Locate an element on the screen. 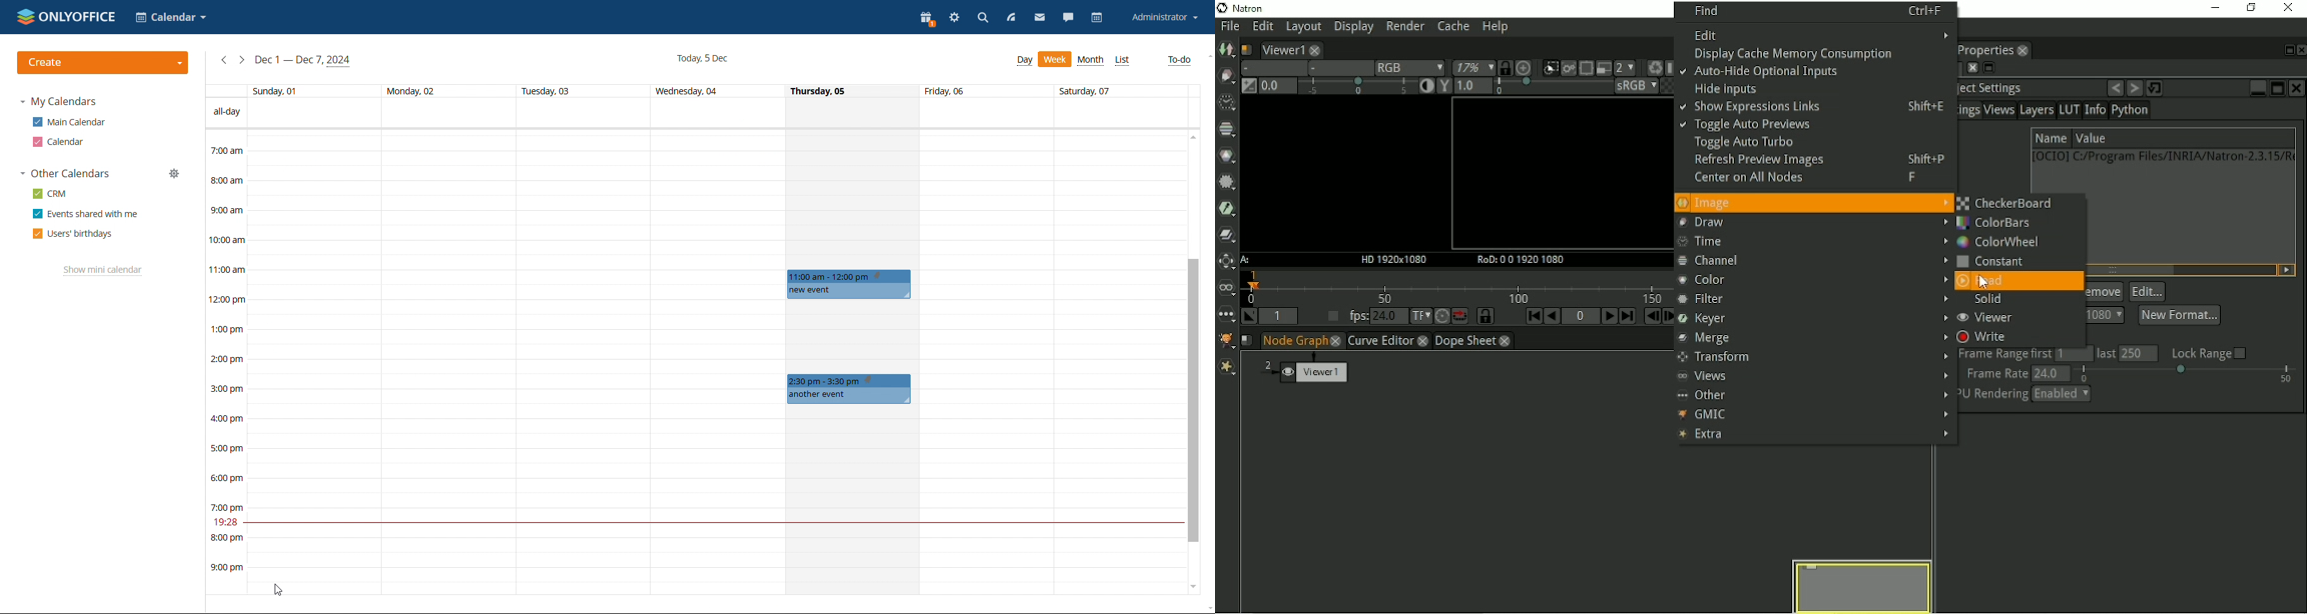  RoD is located at coordinates (1517, 259).